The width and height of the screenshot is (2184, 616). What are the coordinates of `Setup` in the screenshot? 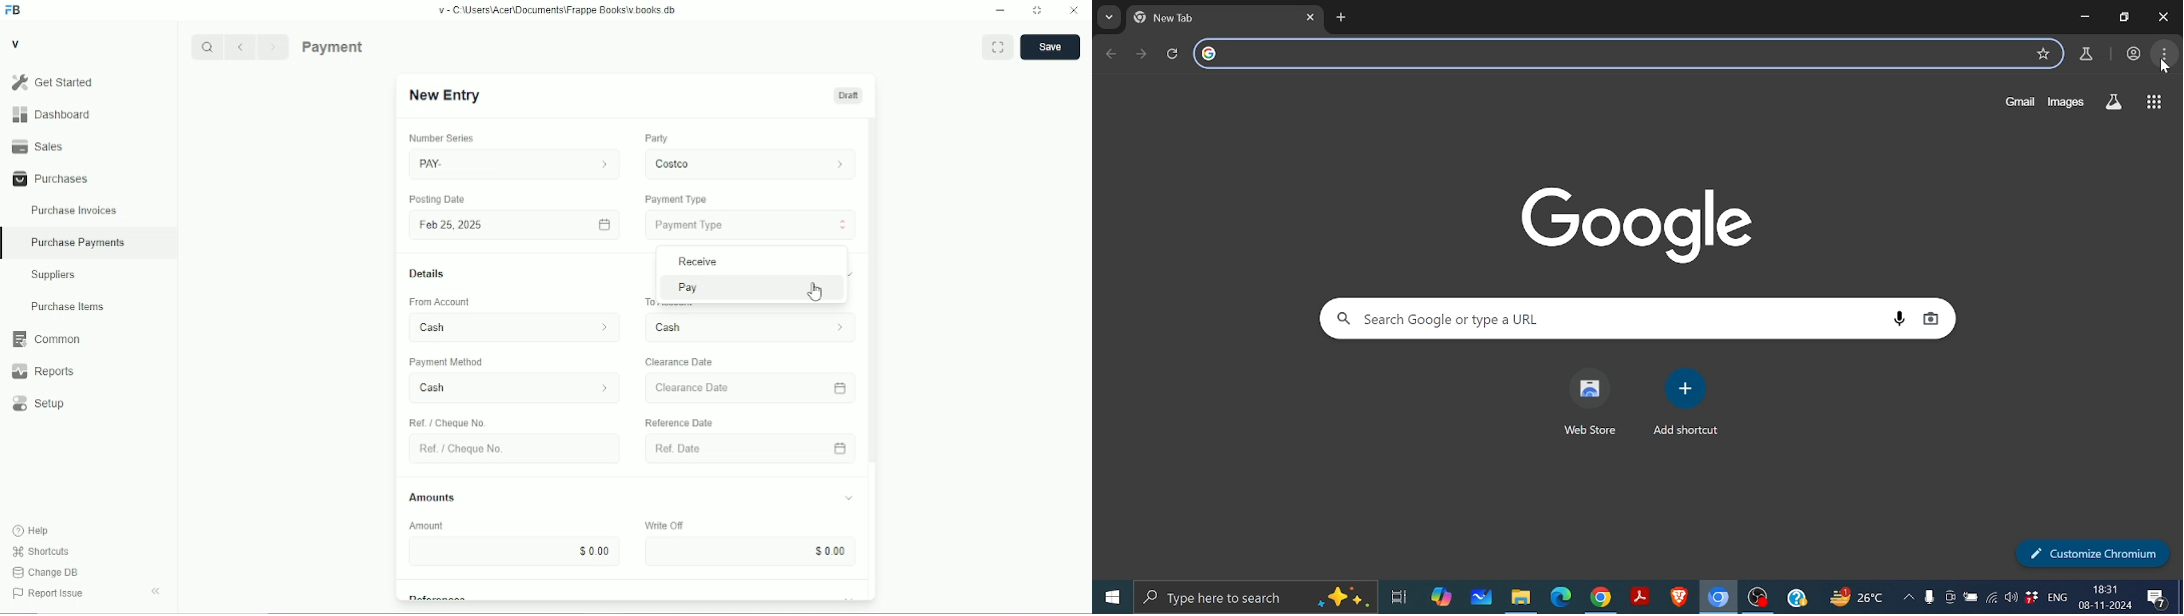 It's located at (89, 403).